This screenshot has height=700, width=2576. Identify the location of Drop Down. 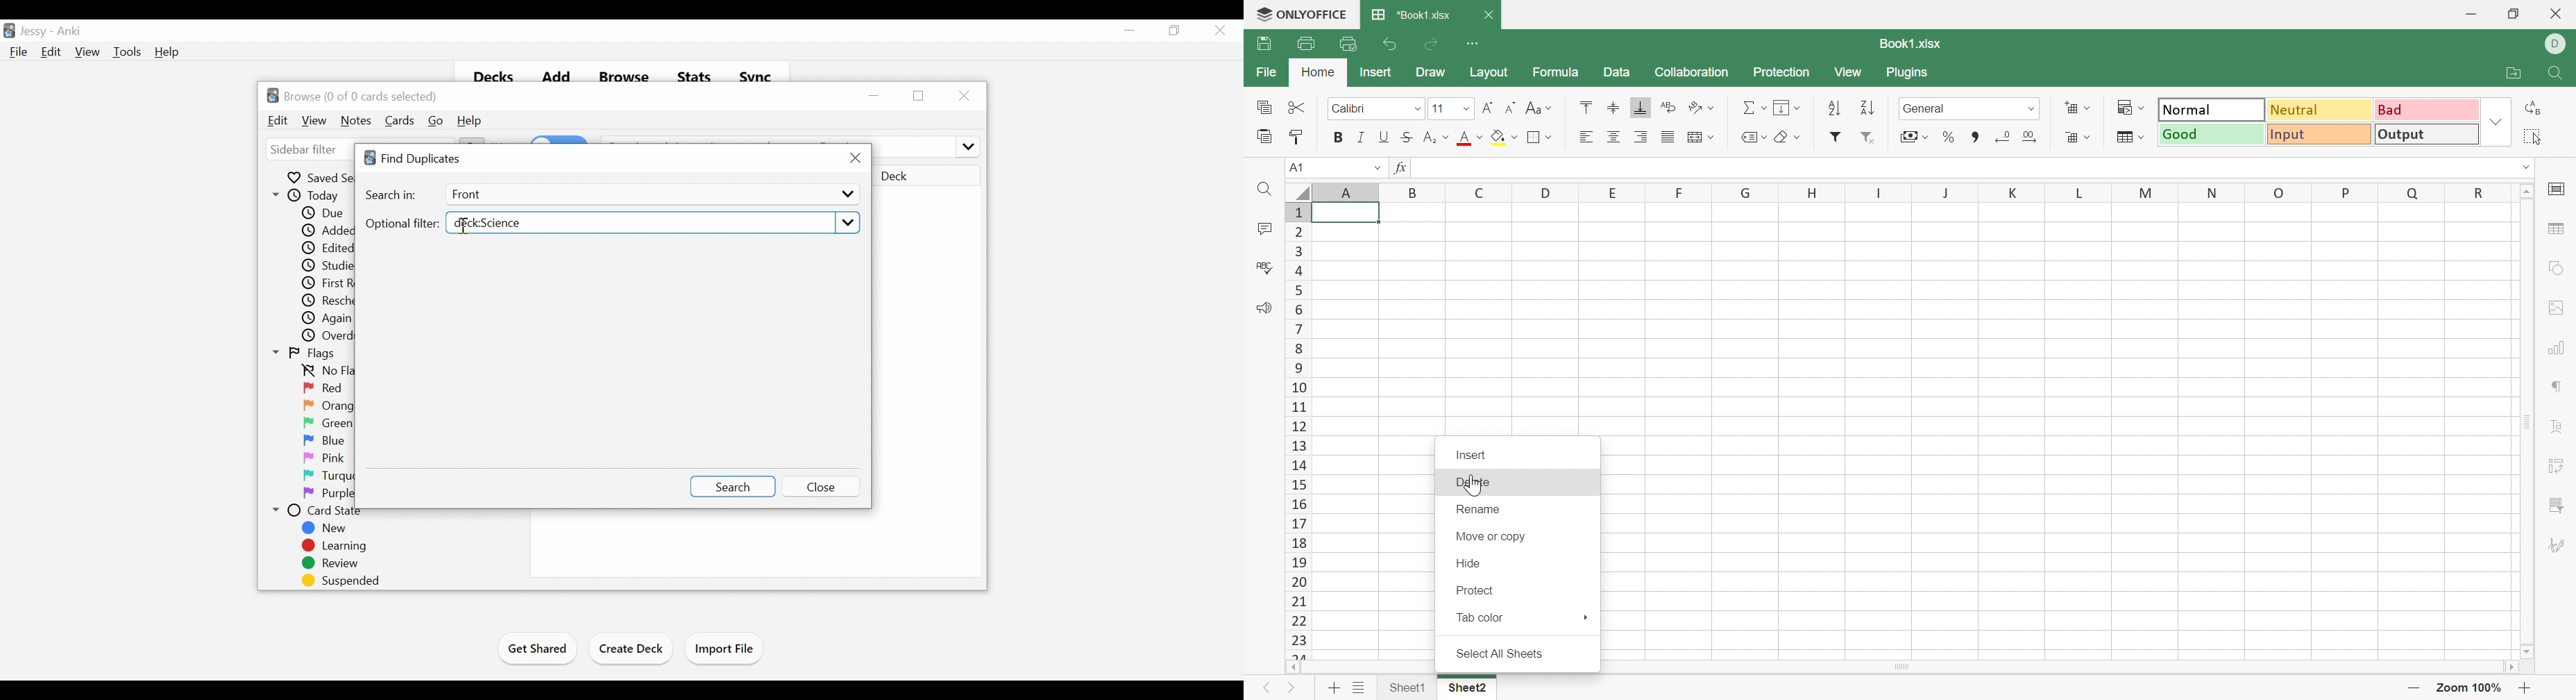
(1376, 167).